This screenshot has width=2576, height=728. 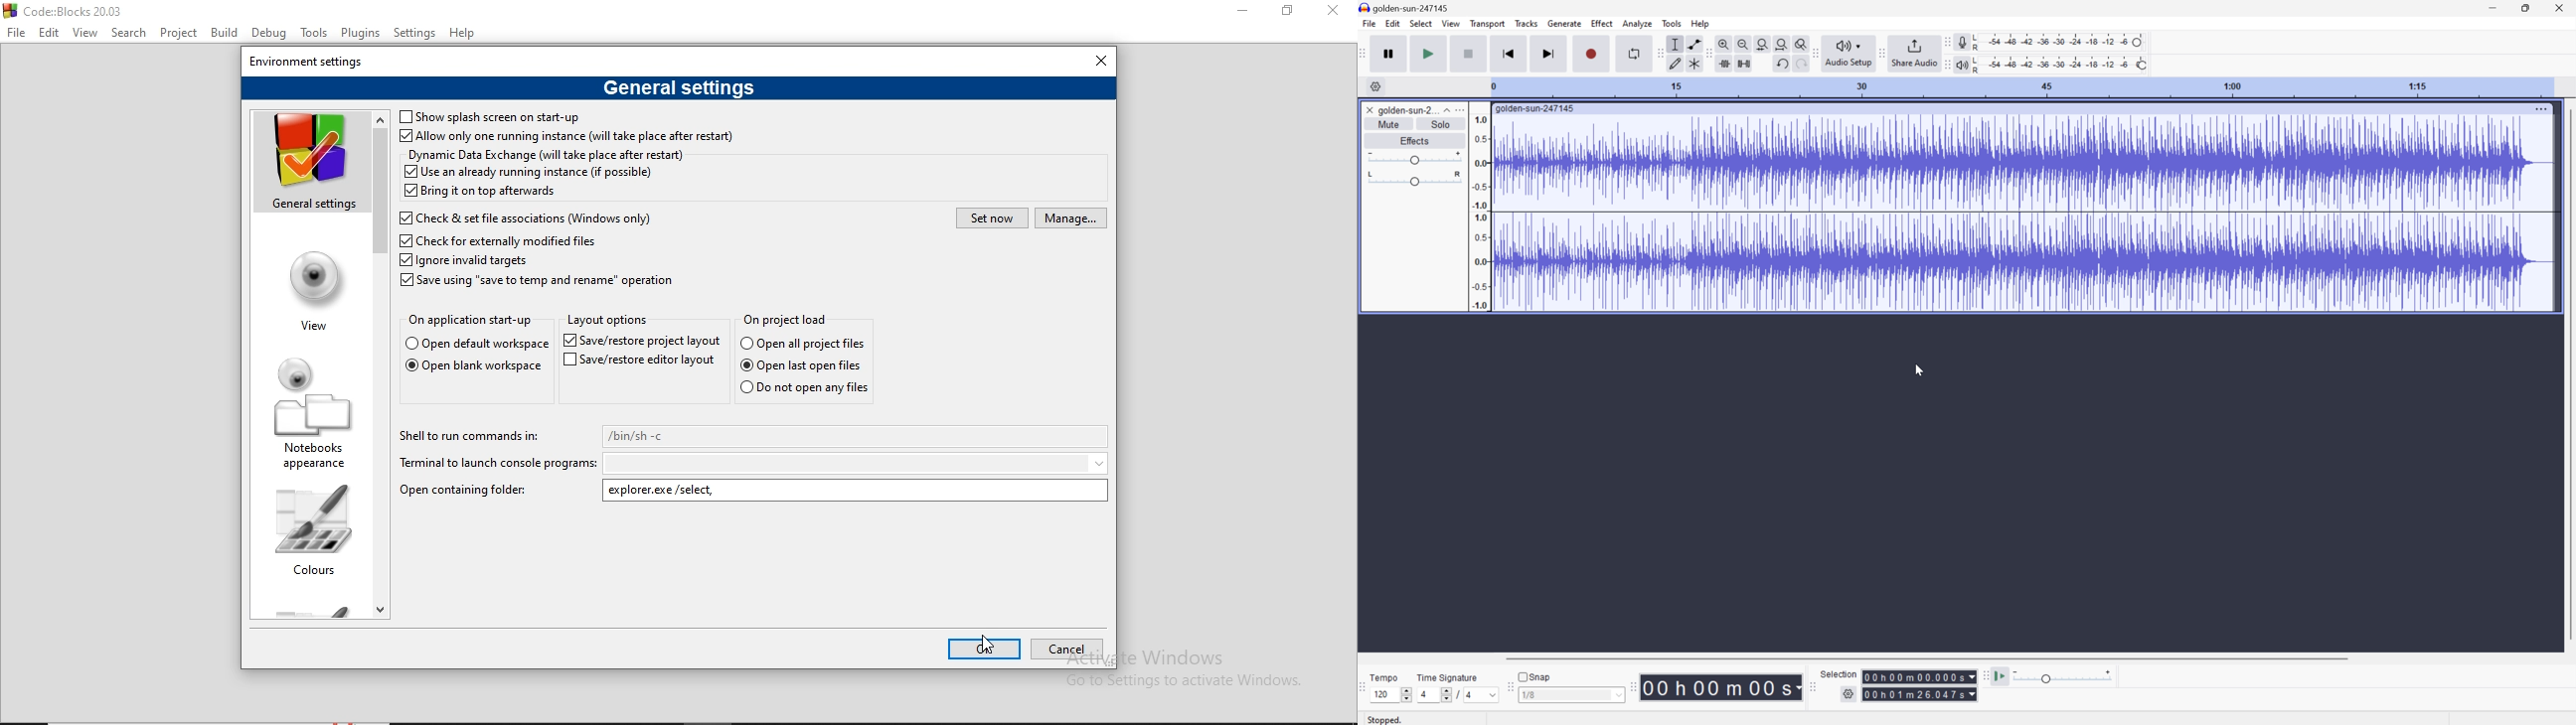 What do you see at coordinates (1469, 53) in the screenshot?
I see `Stop` at bounding box center [1469, 53].